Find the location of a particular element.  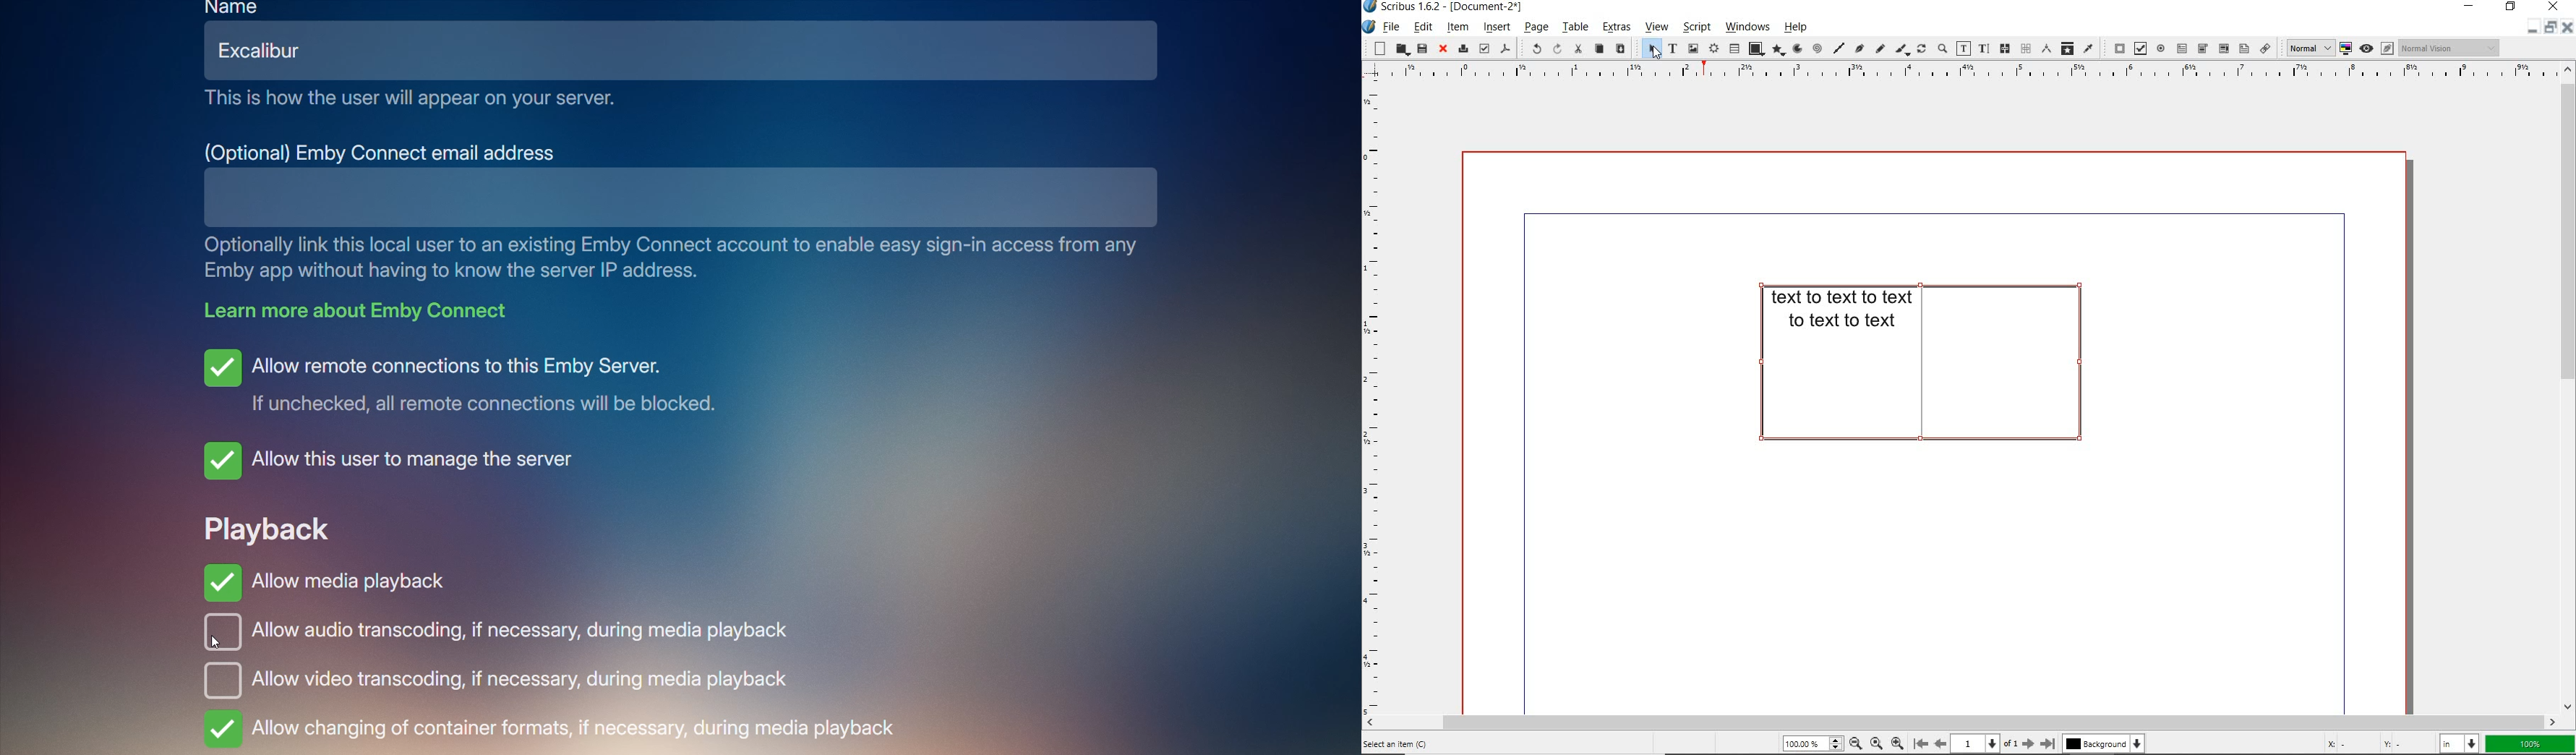

spiral is located at coordinates (1817, 48).